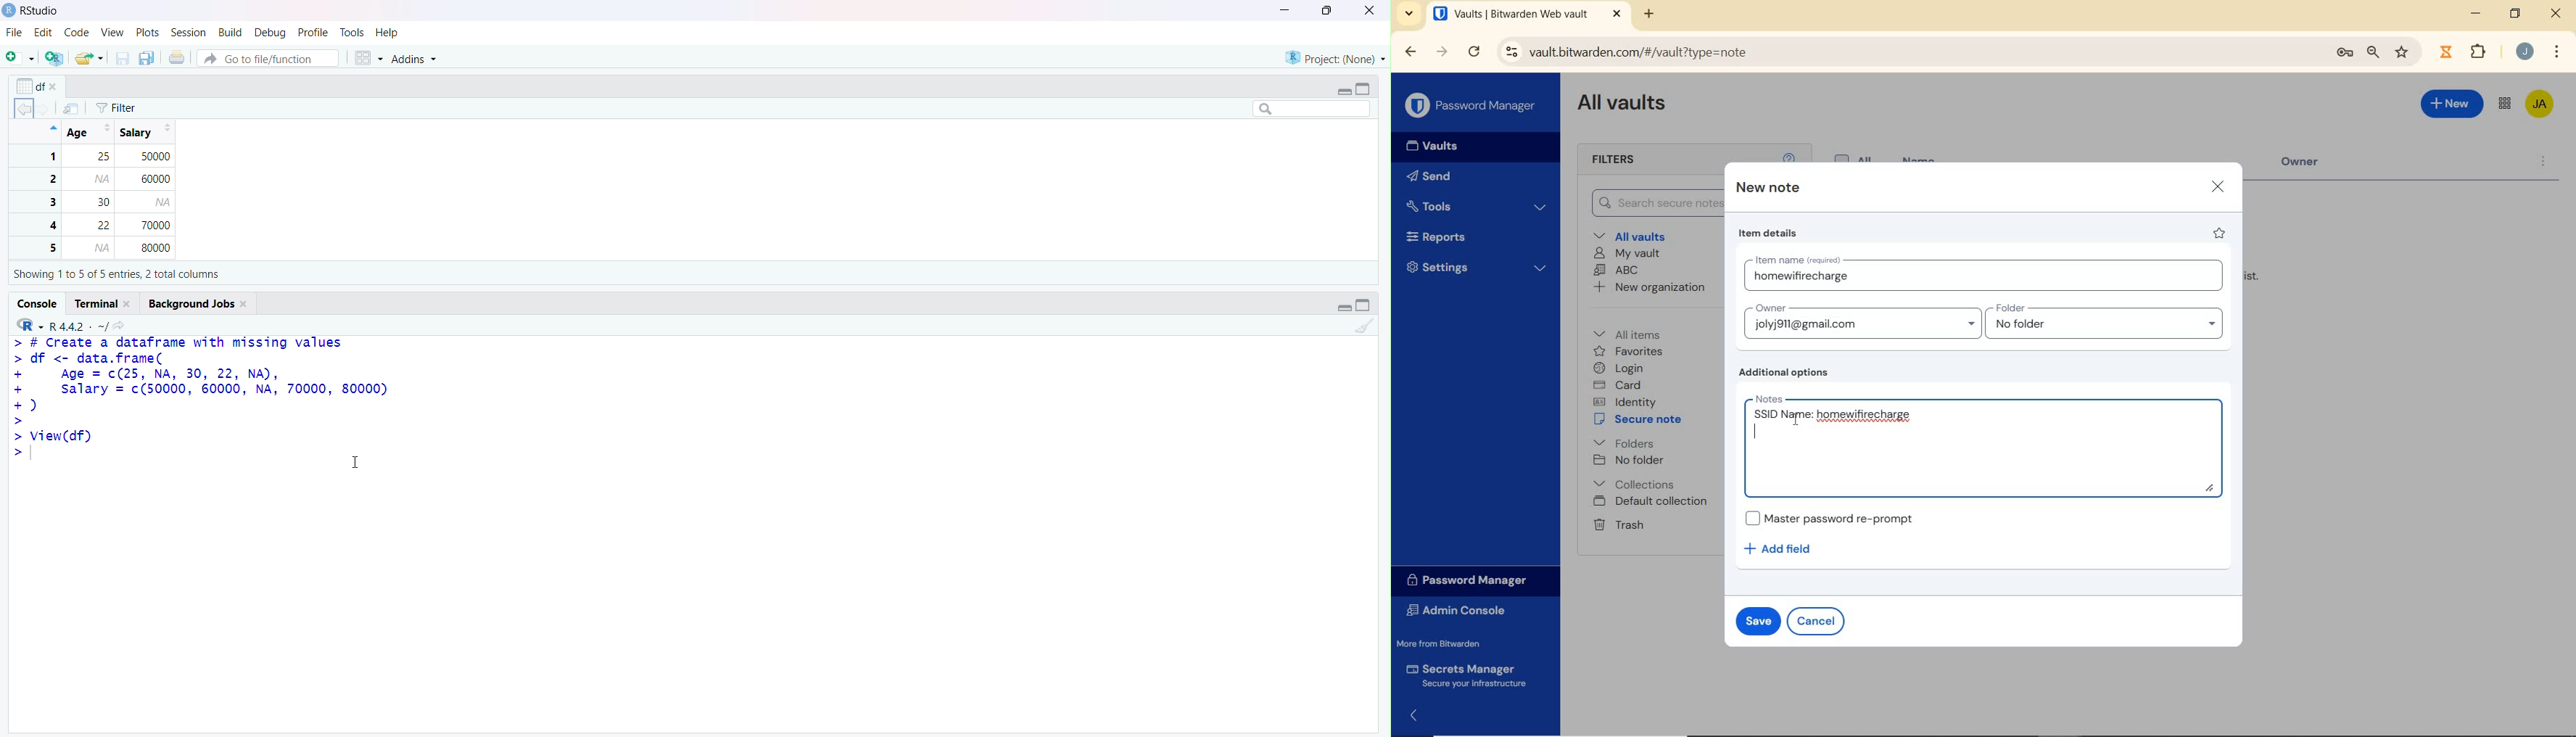 The image size is (2576, 756). What do you see at coordinates (121, 57) in the screenshot?
I see `Save current document (Ctrl + S)` at bounding box center [121, 57].